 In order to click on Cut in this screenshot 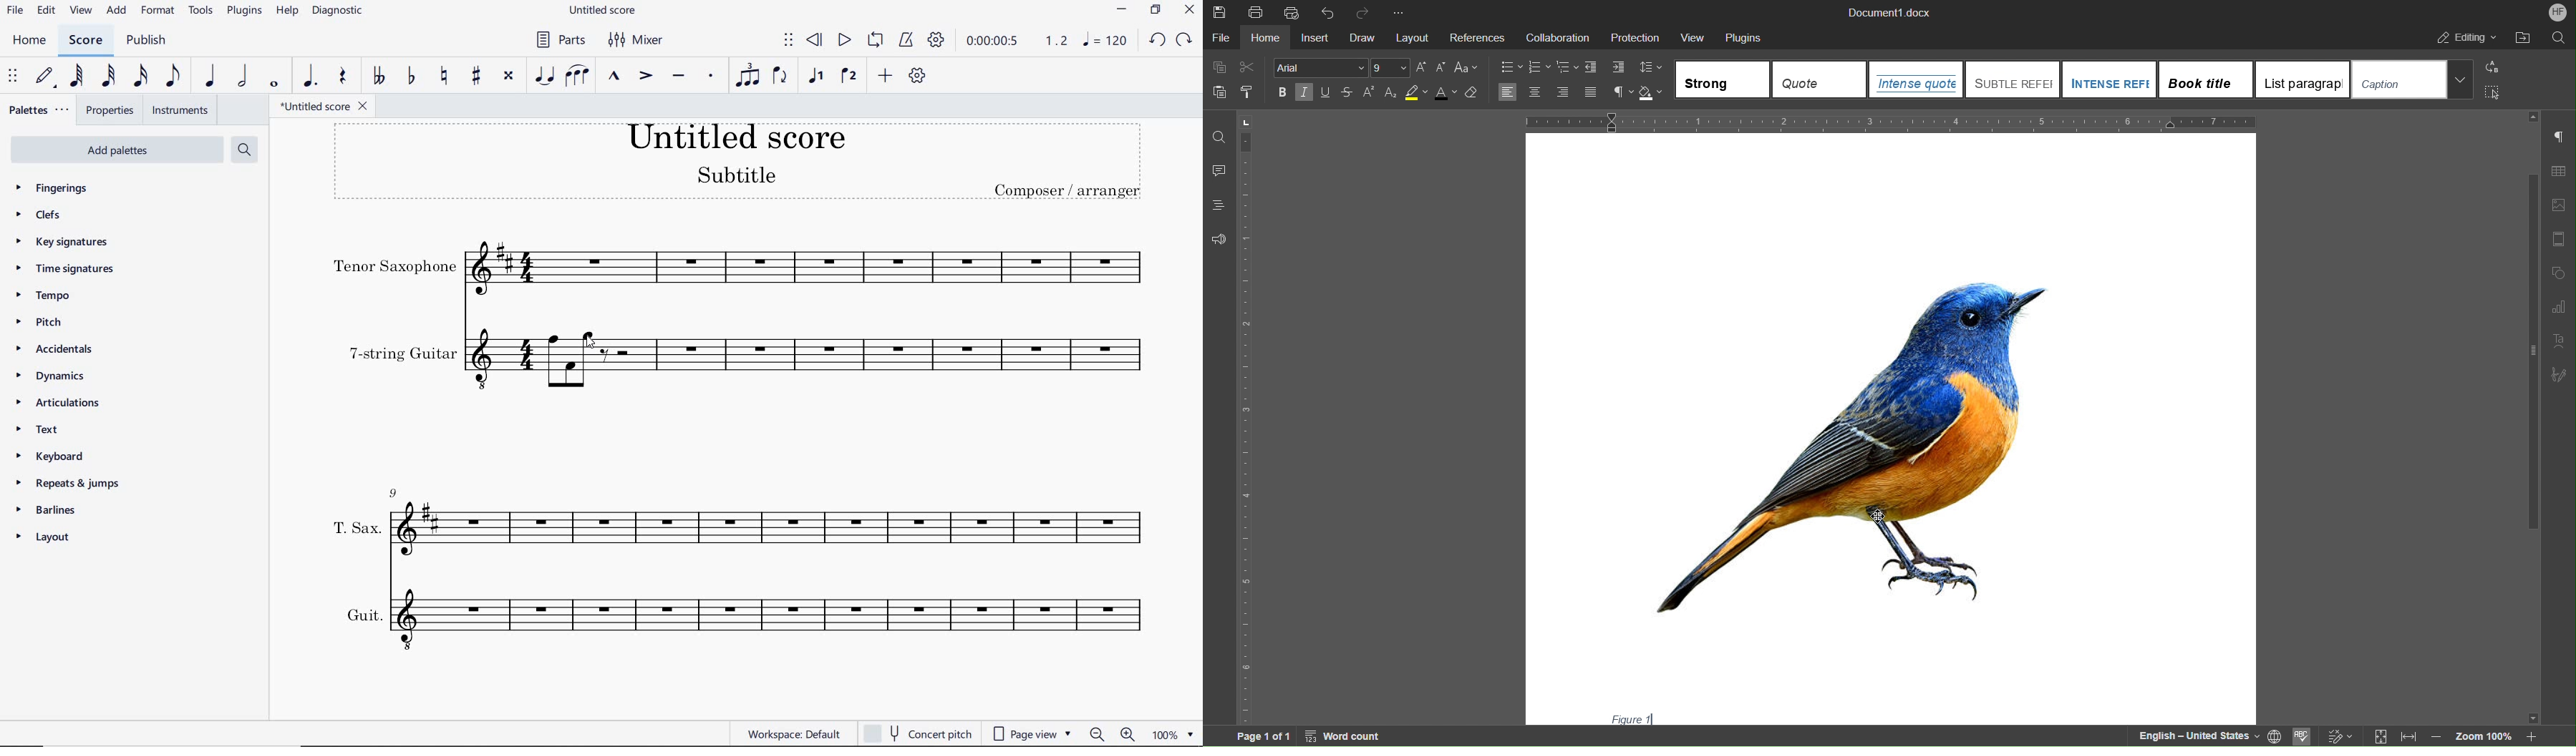, I will do `click(1248, 67)`.